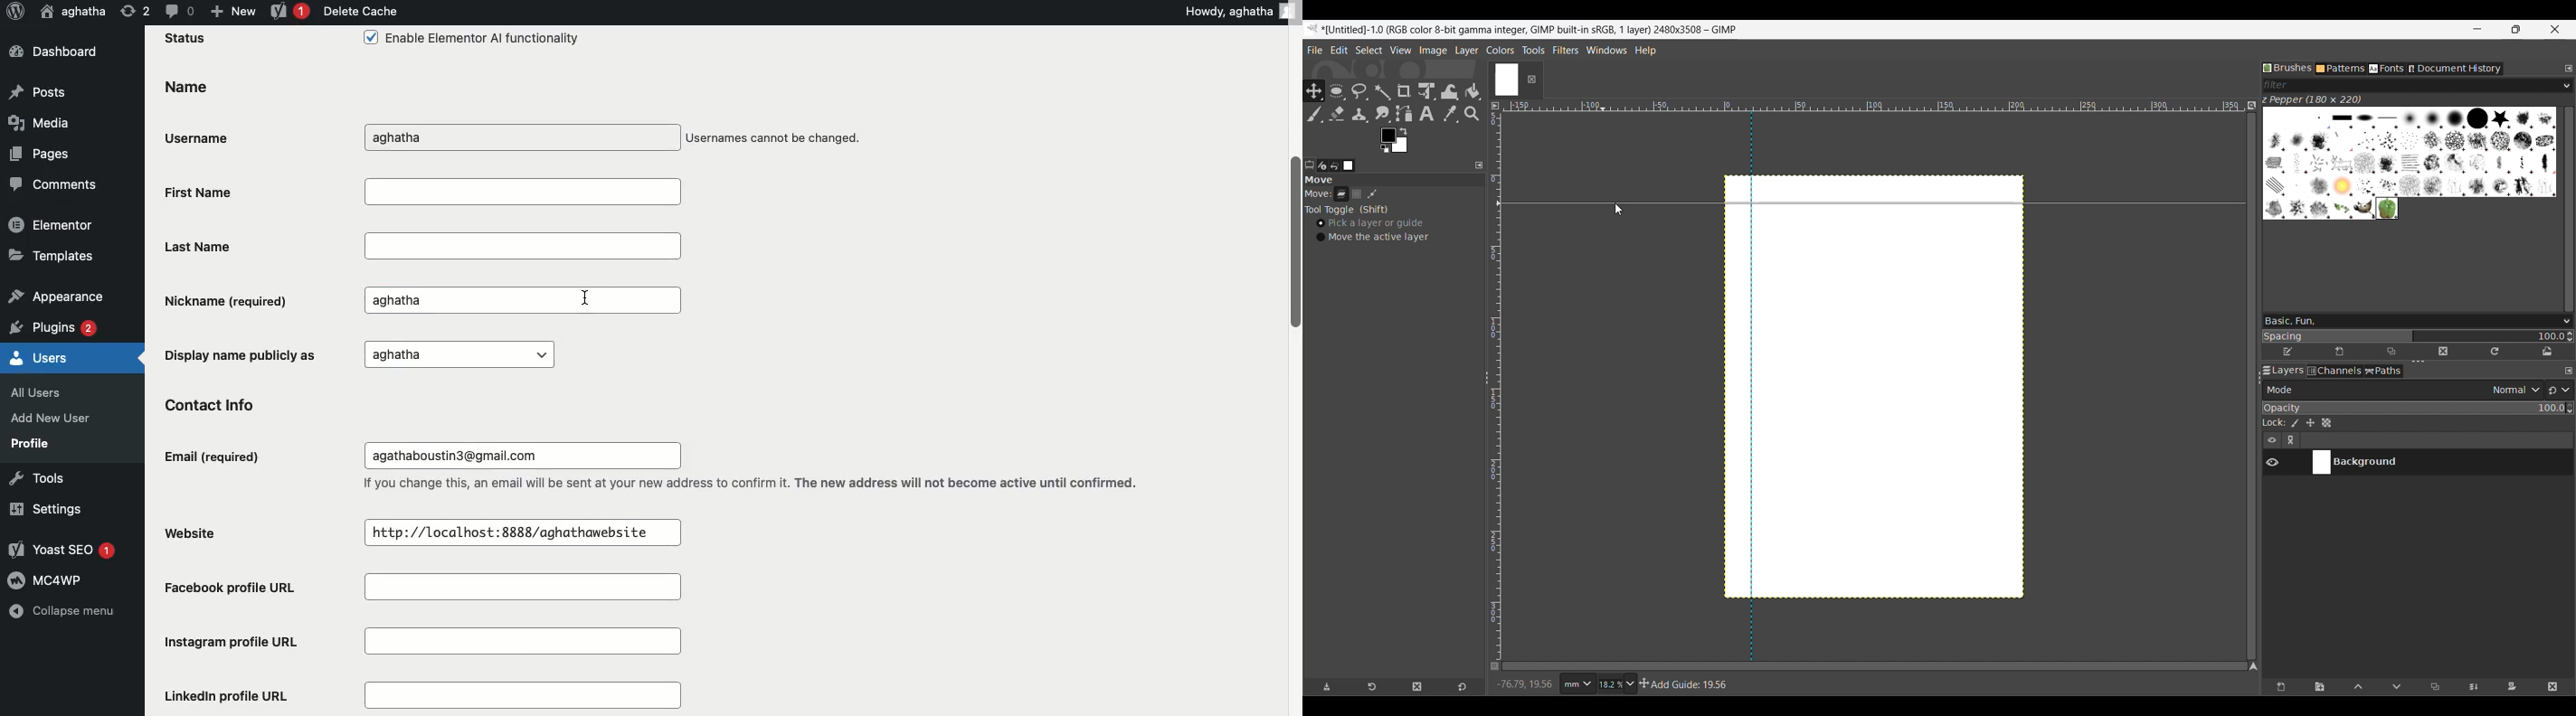 This screenshot has width=2576, height=728. What do you see at coordinates (1449, 91) in the screenshot?
I see `Wrap transform` at bounding box center [1449, 91].